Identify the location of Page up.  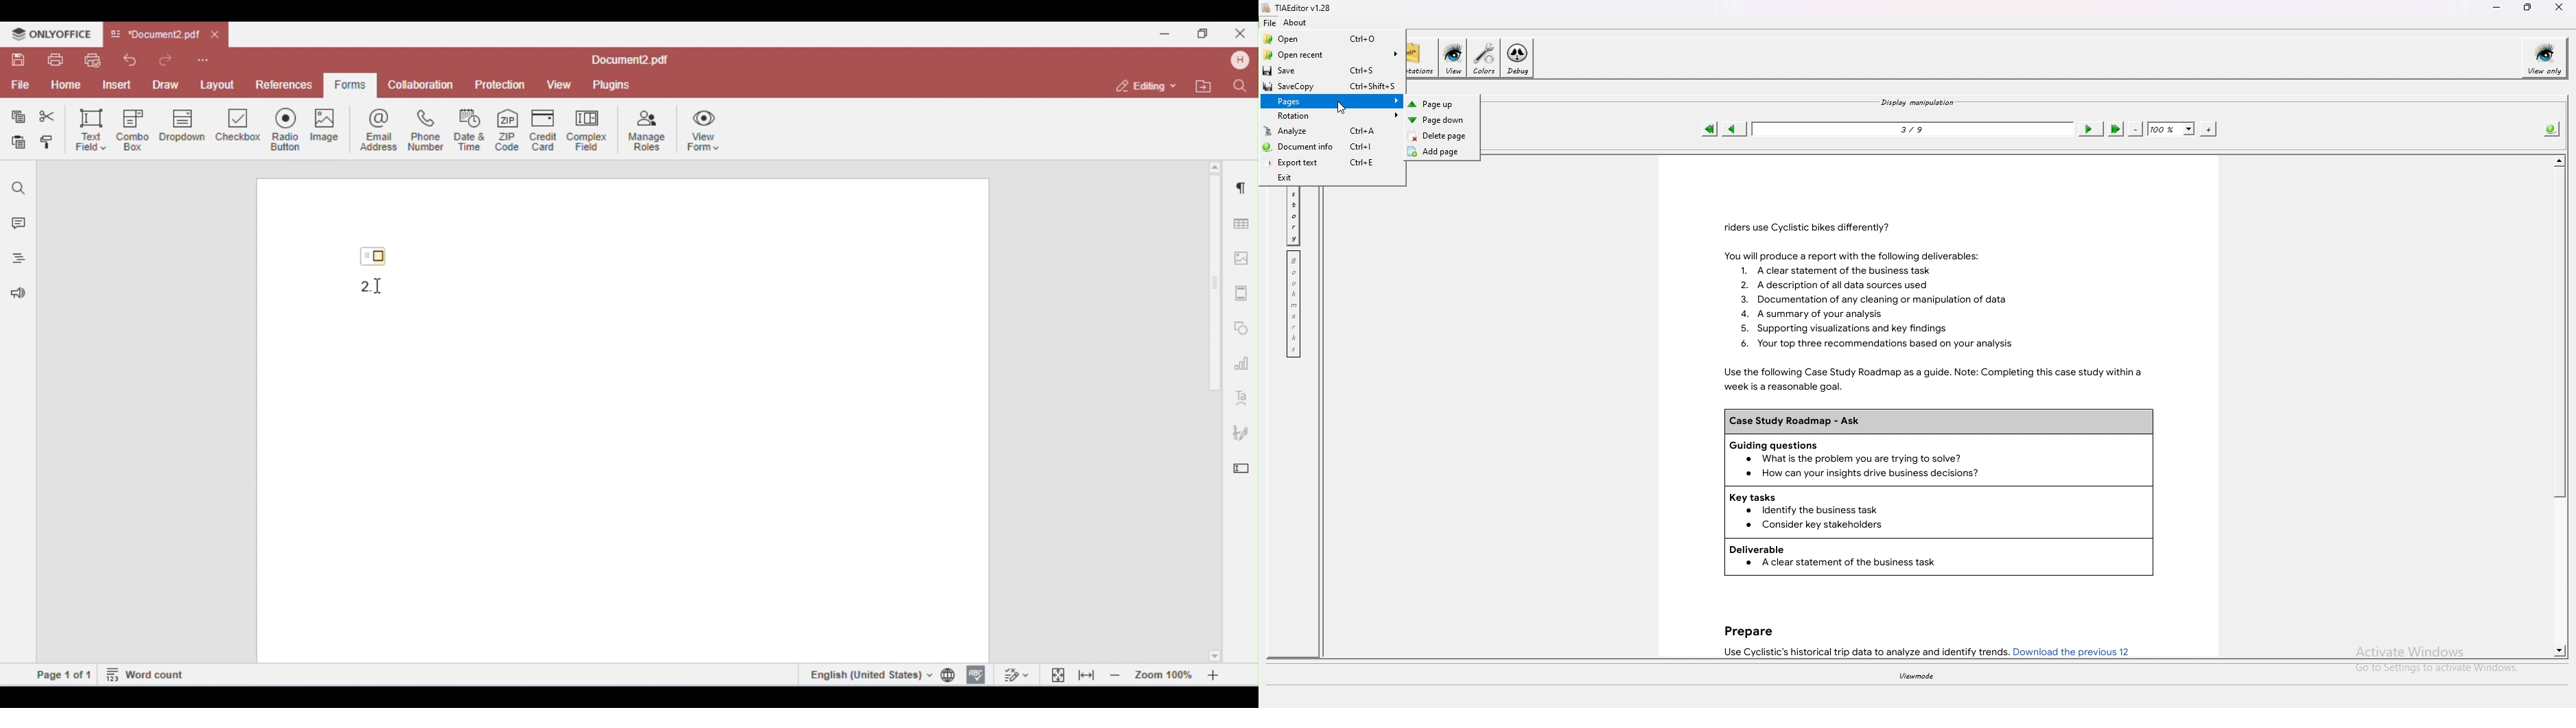
(1437, 104).